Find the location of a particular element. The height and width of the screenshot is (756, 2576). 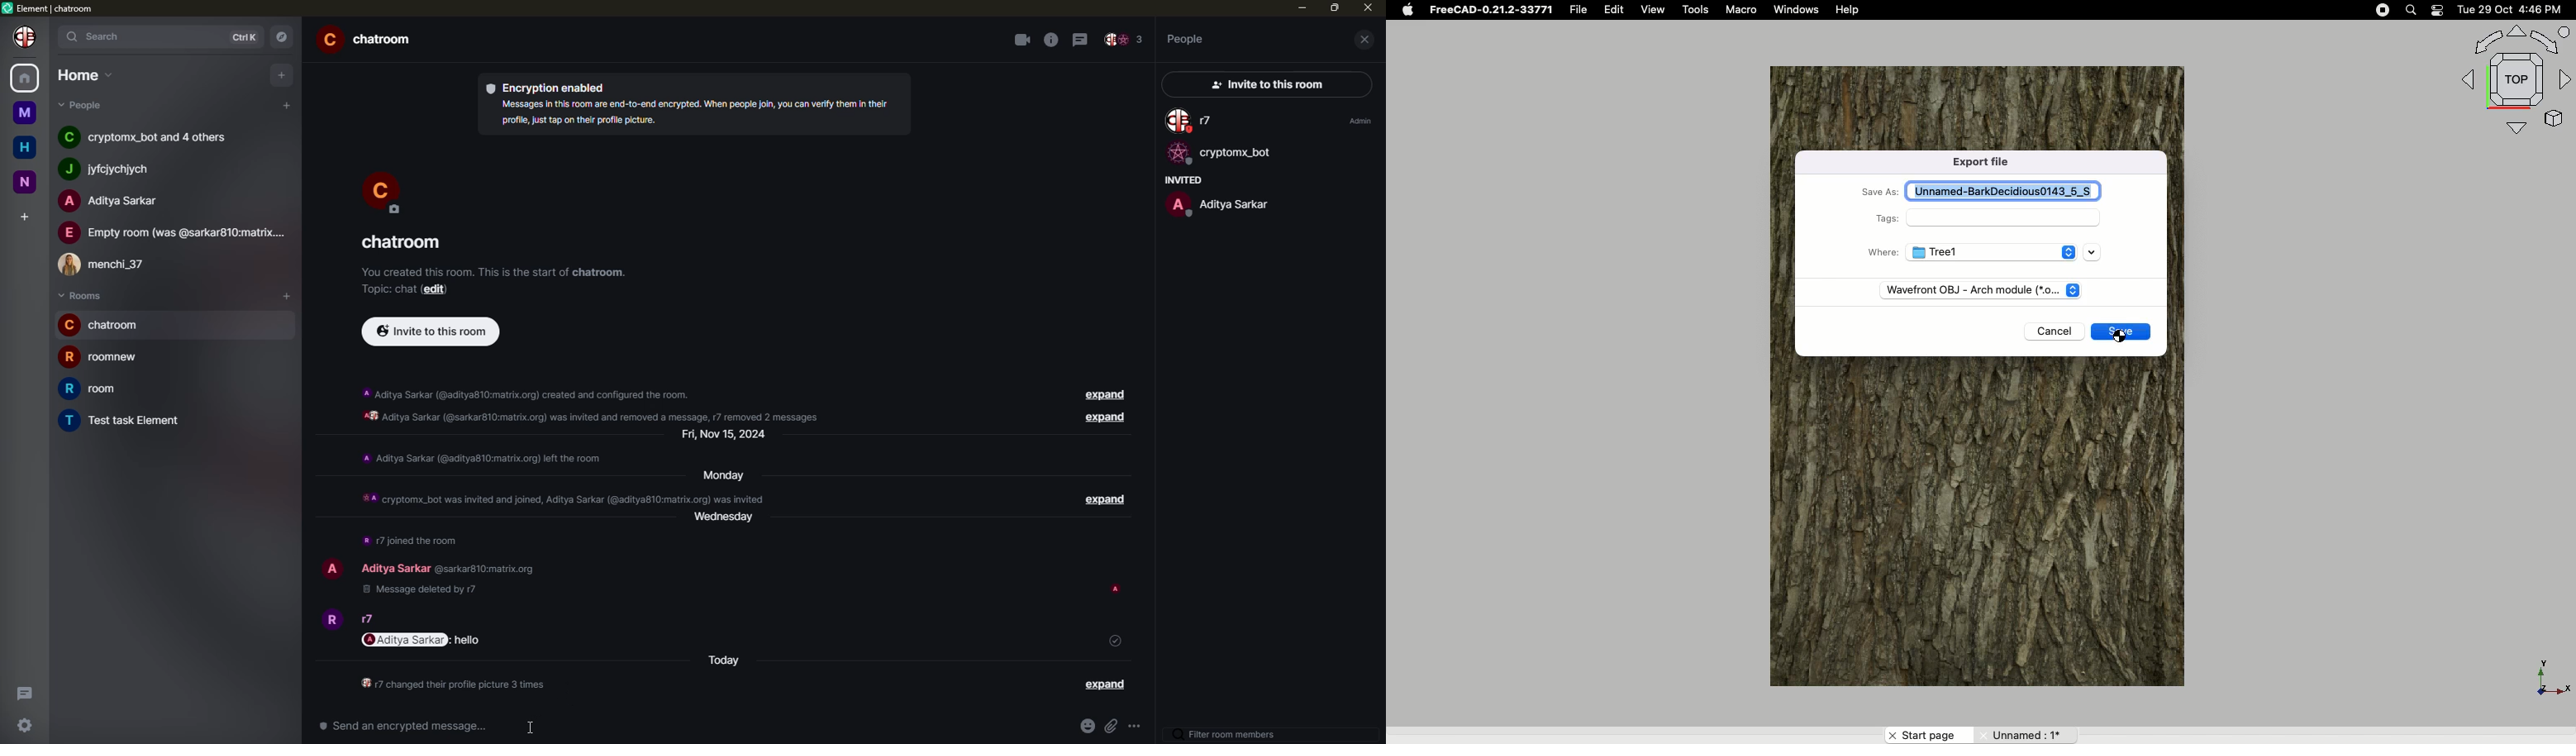

threads is located at coordinates (22, 692).